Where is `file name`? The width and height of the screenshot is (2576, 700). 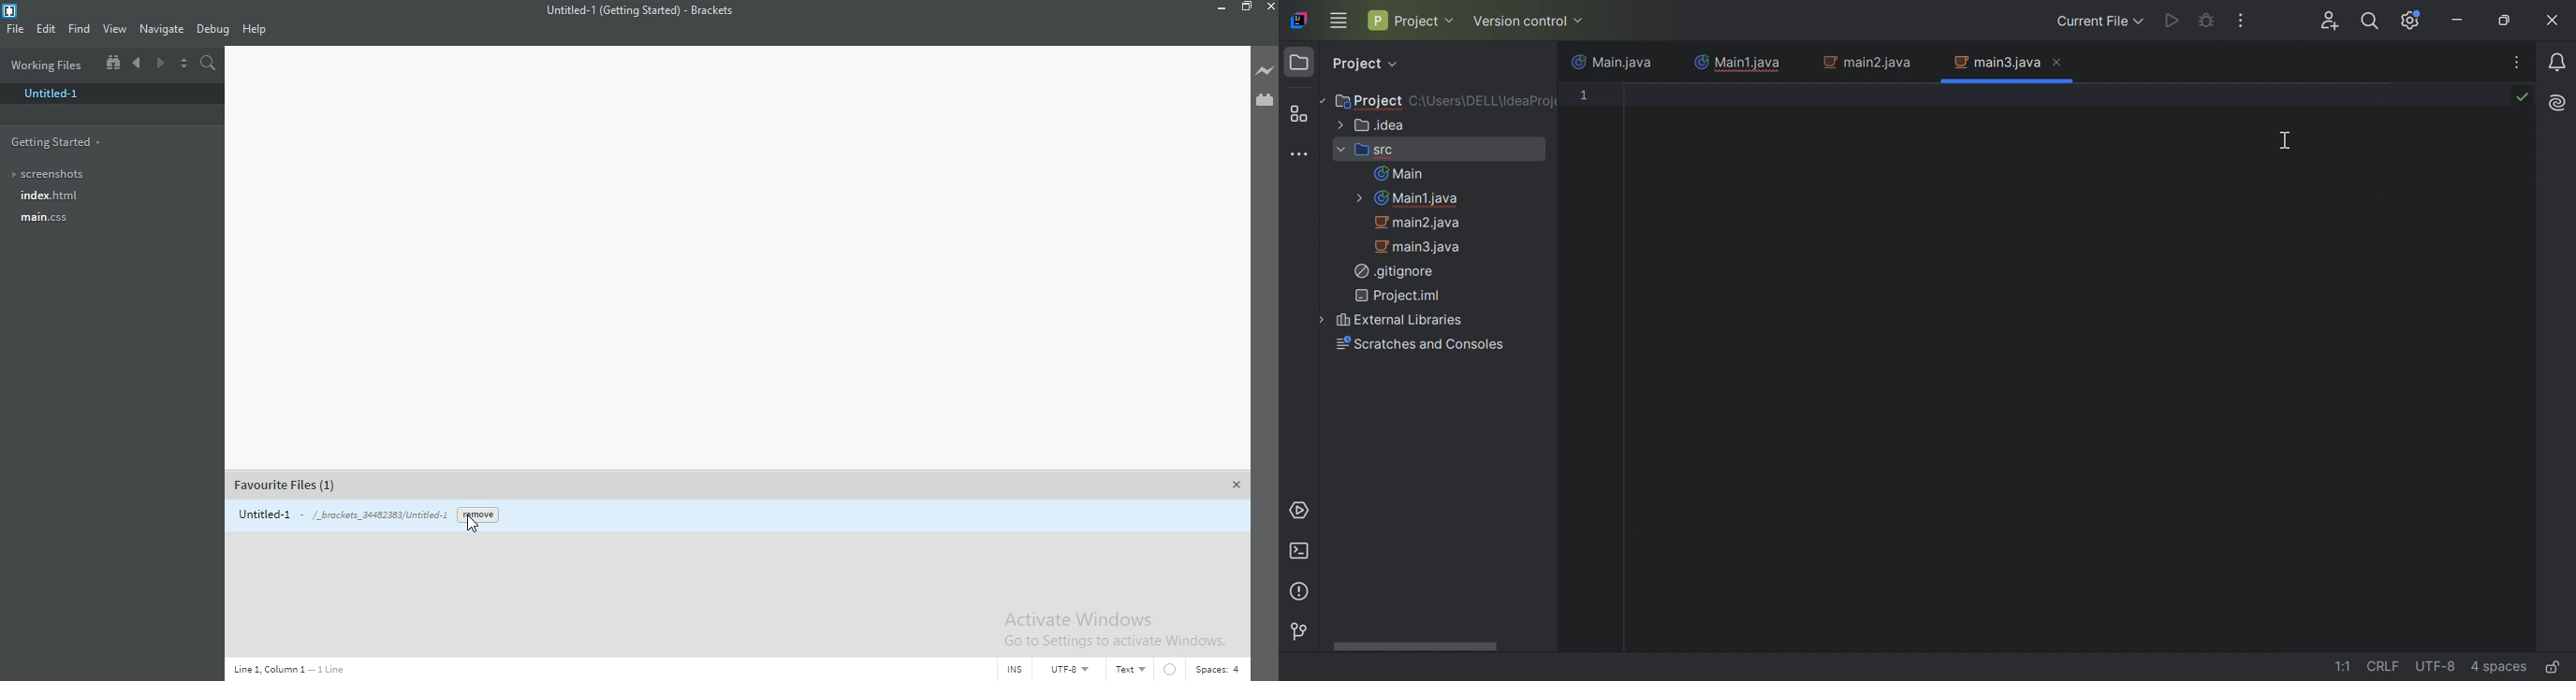
file name is located at coordinates (337, 513).